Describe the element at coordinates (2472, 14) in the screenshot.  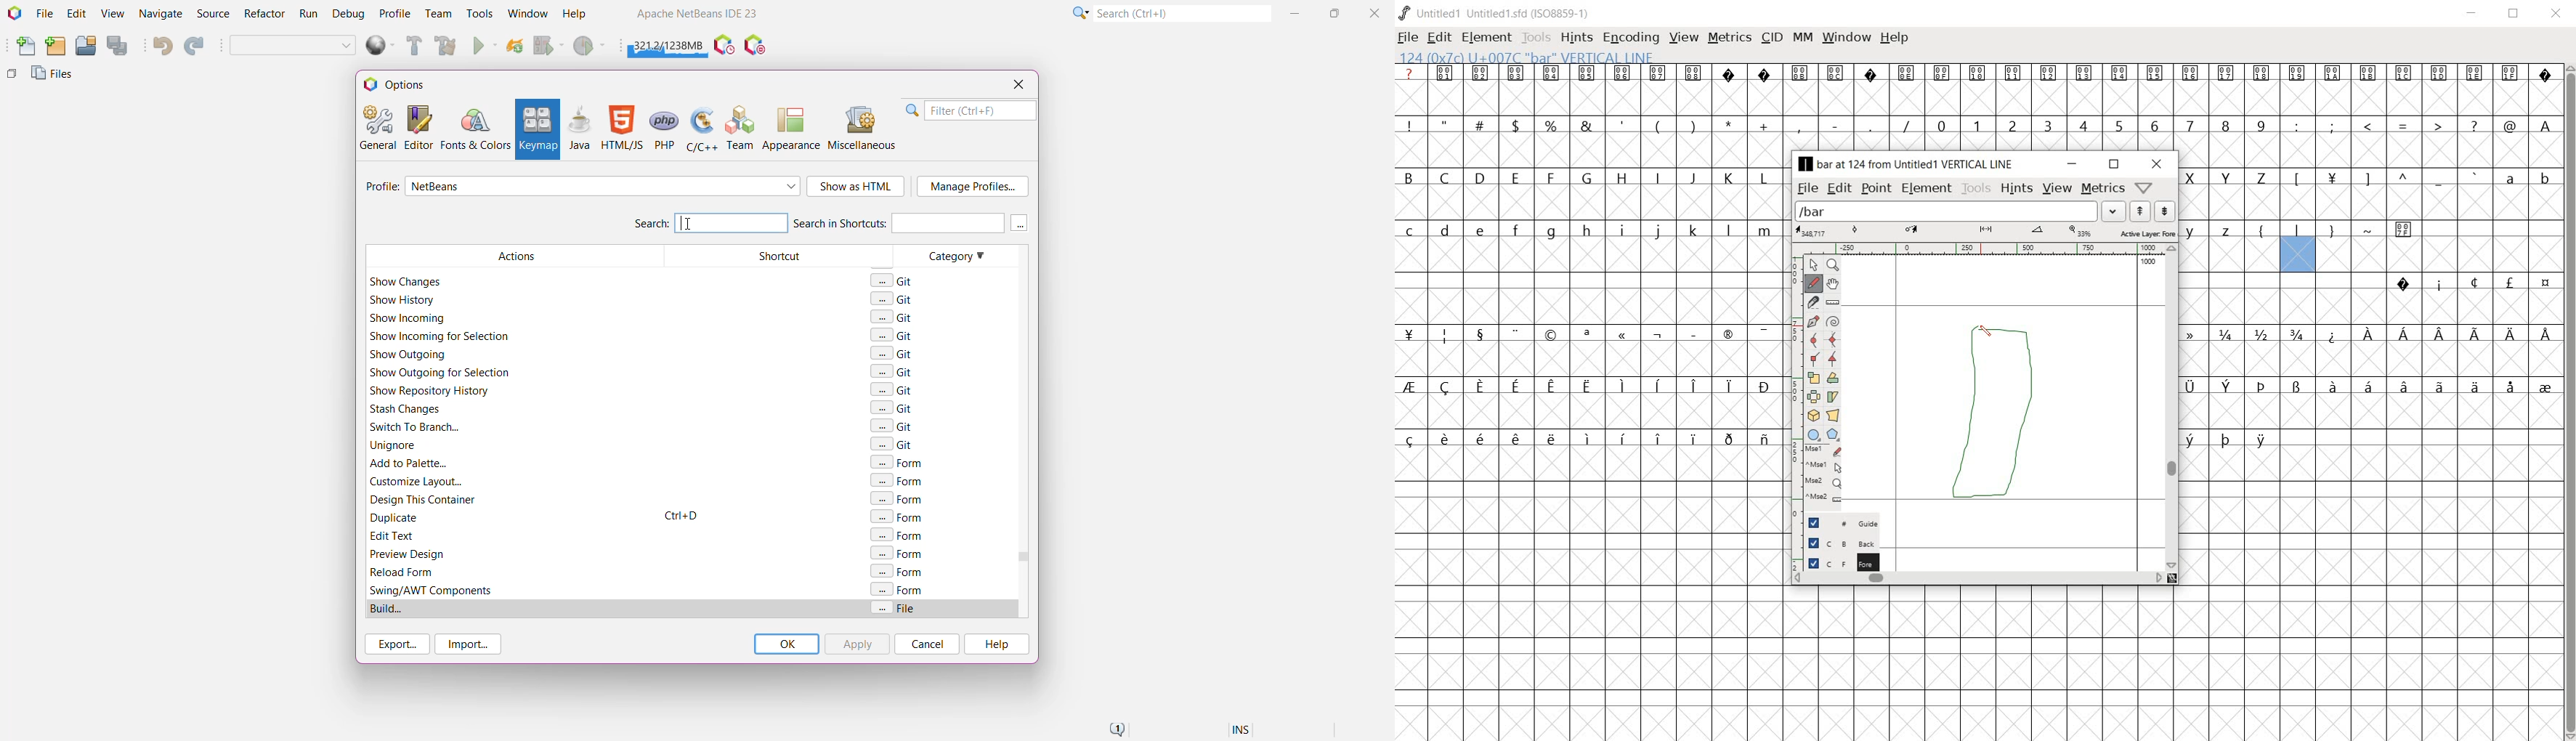
I see `minimize` at that location.